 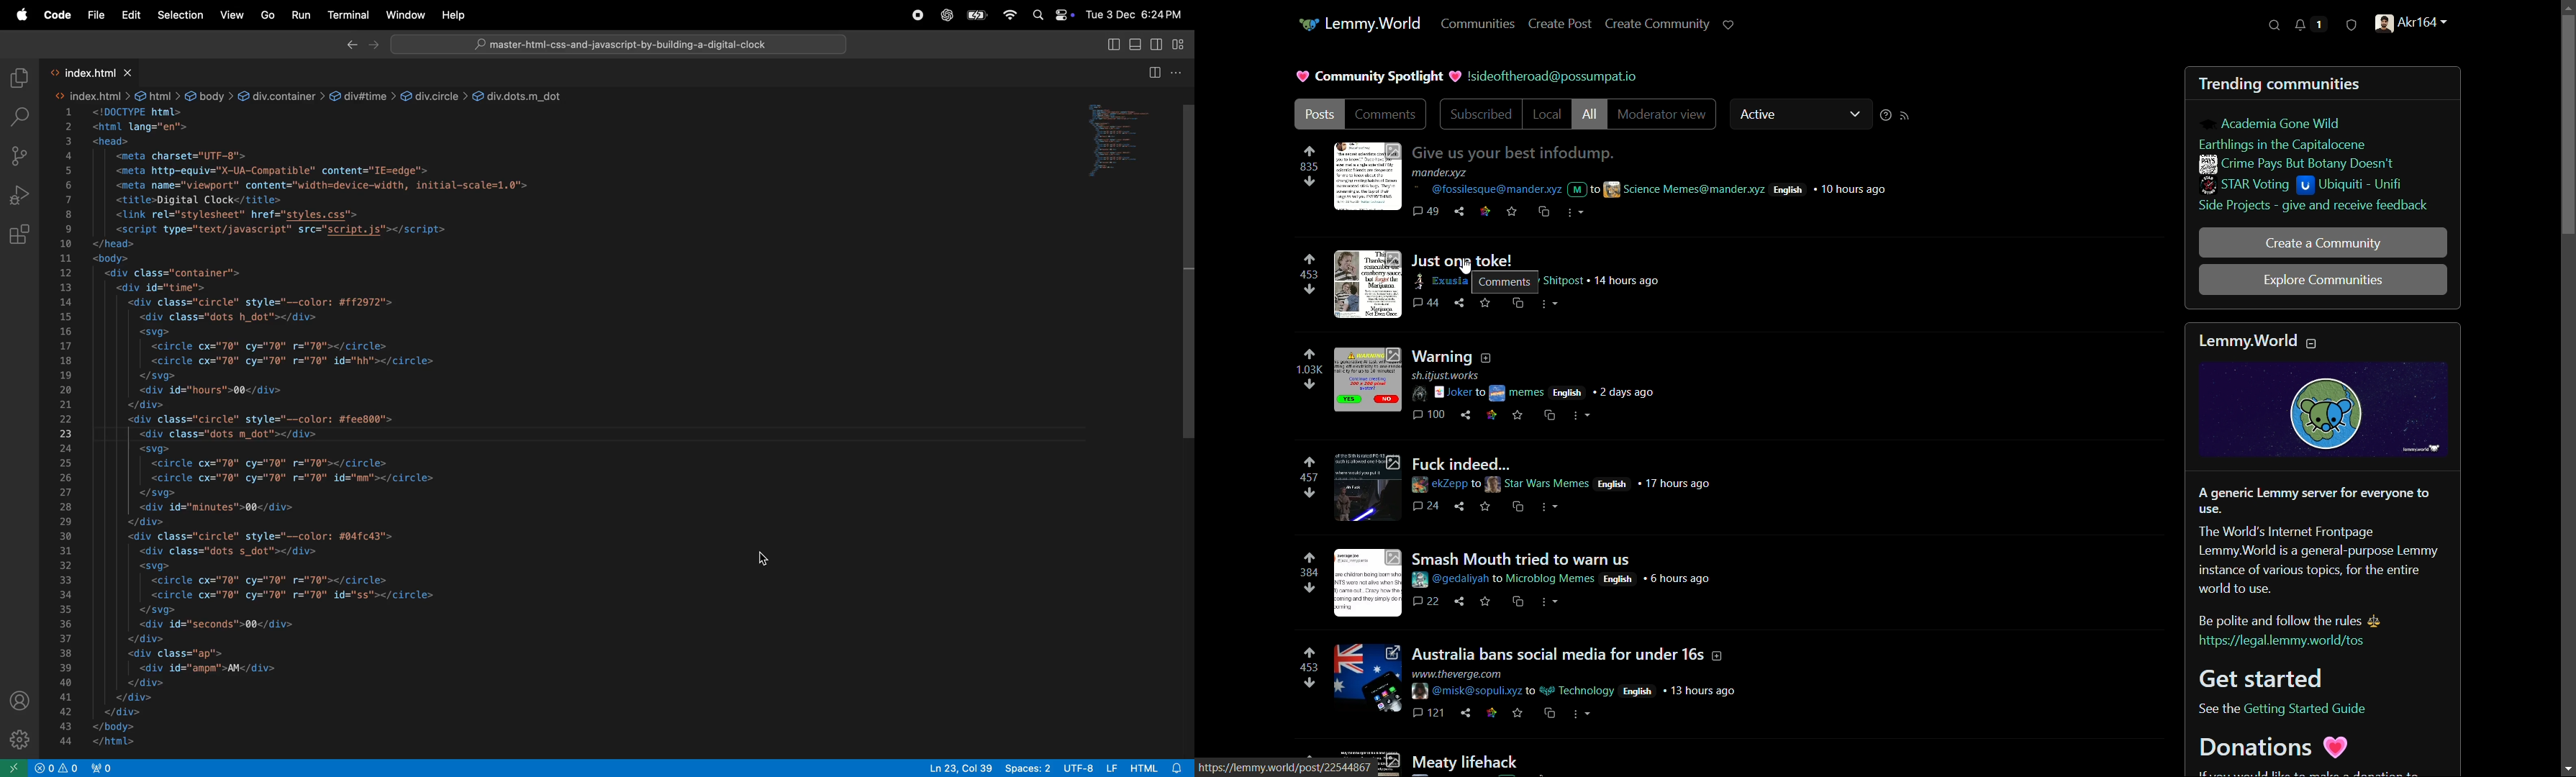 What do you see at coordinates (1369, 287) in the screenshot?
I see `Thumbnail` at bounding box center [1369, 287].